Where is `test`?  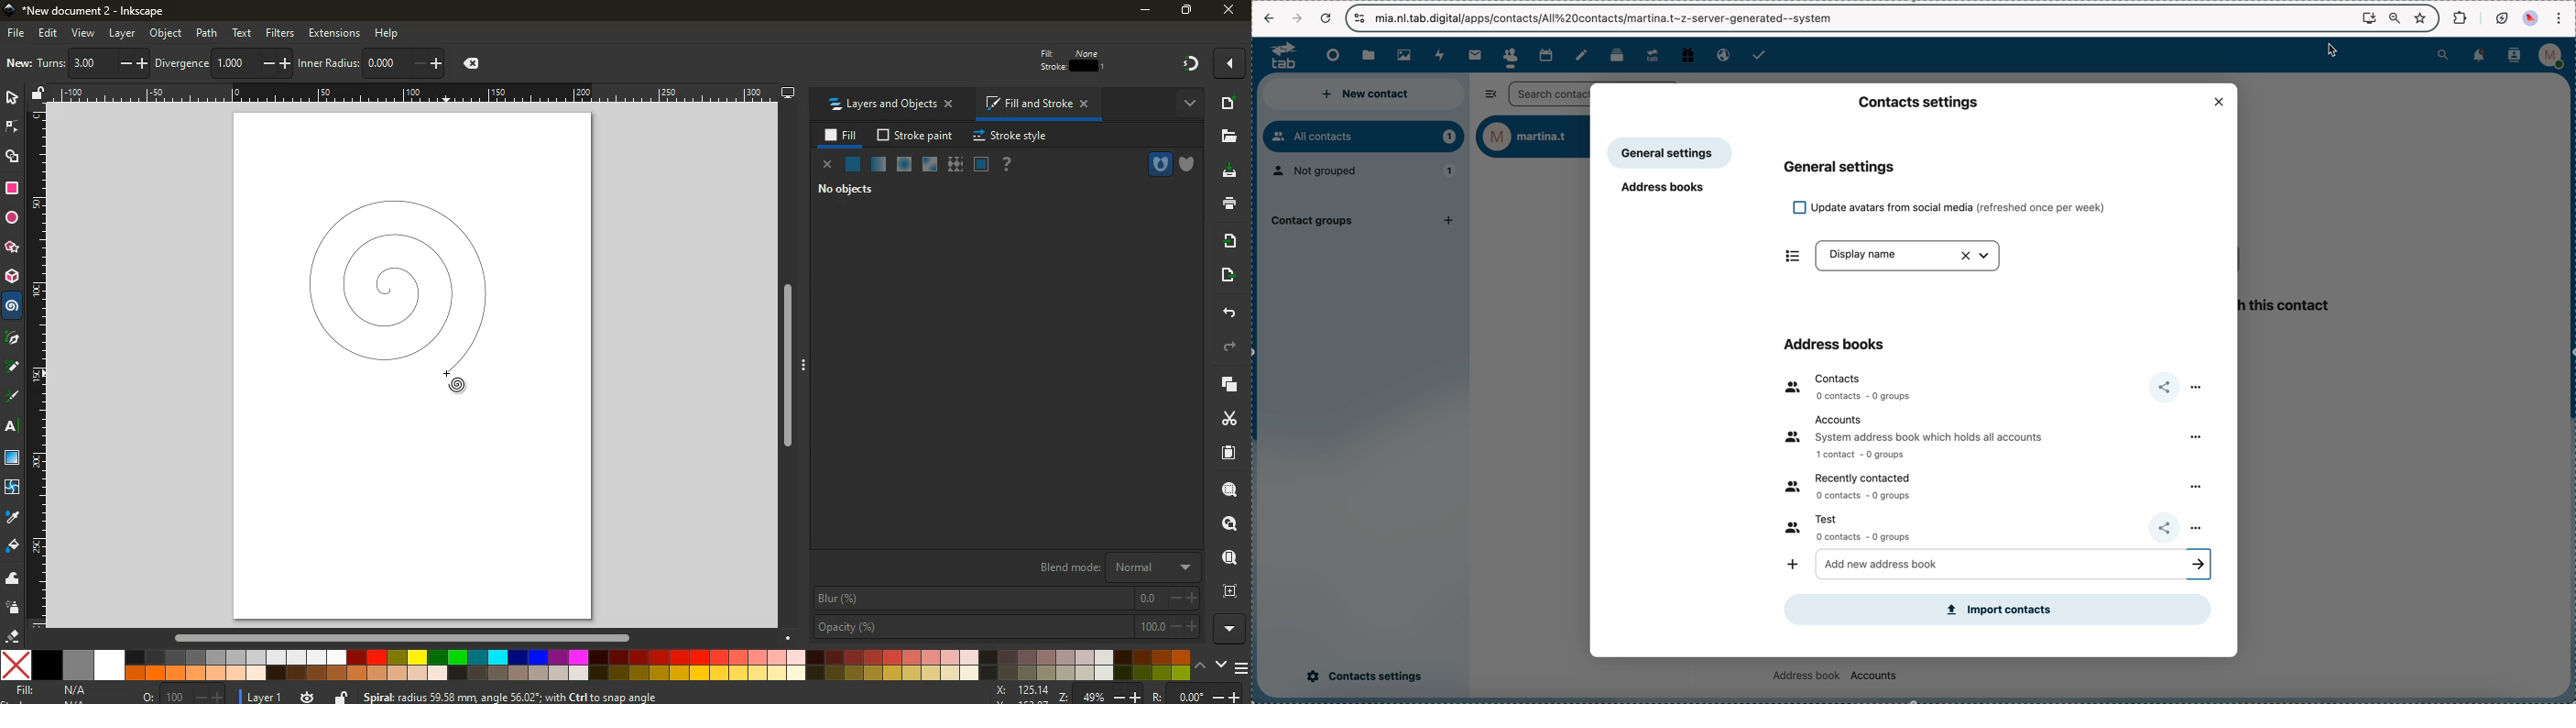
test is located at coordinates (1851, 530).